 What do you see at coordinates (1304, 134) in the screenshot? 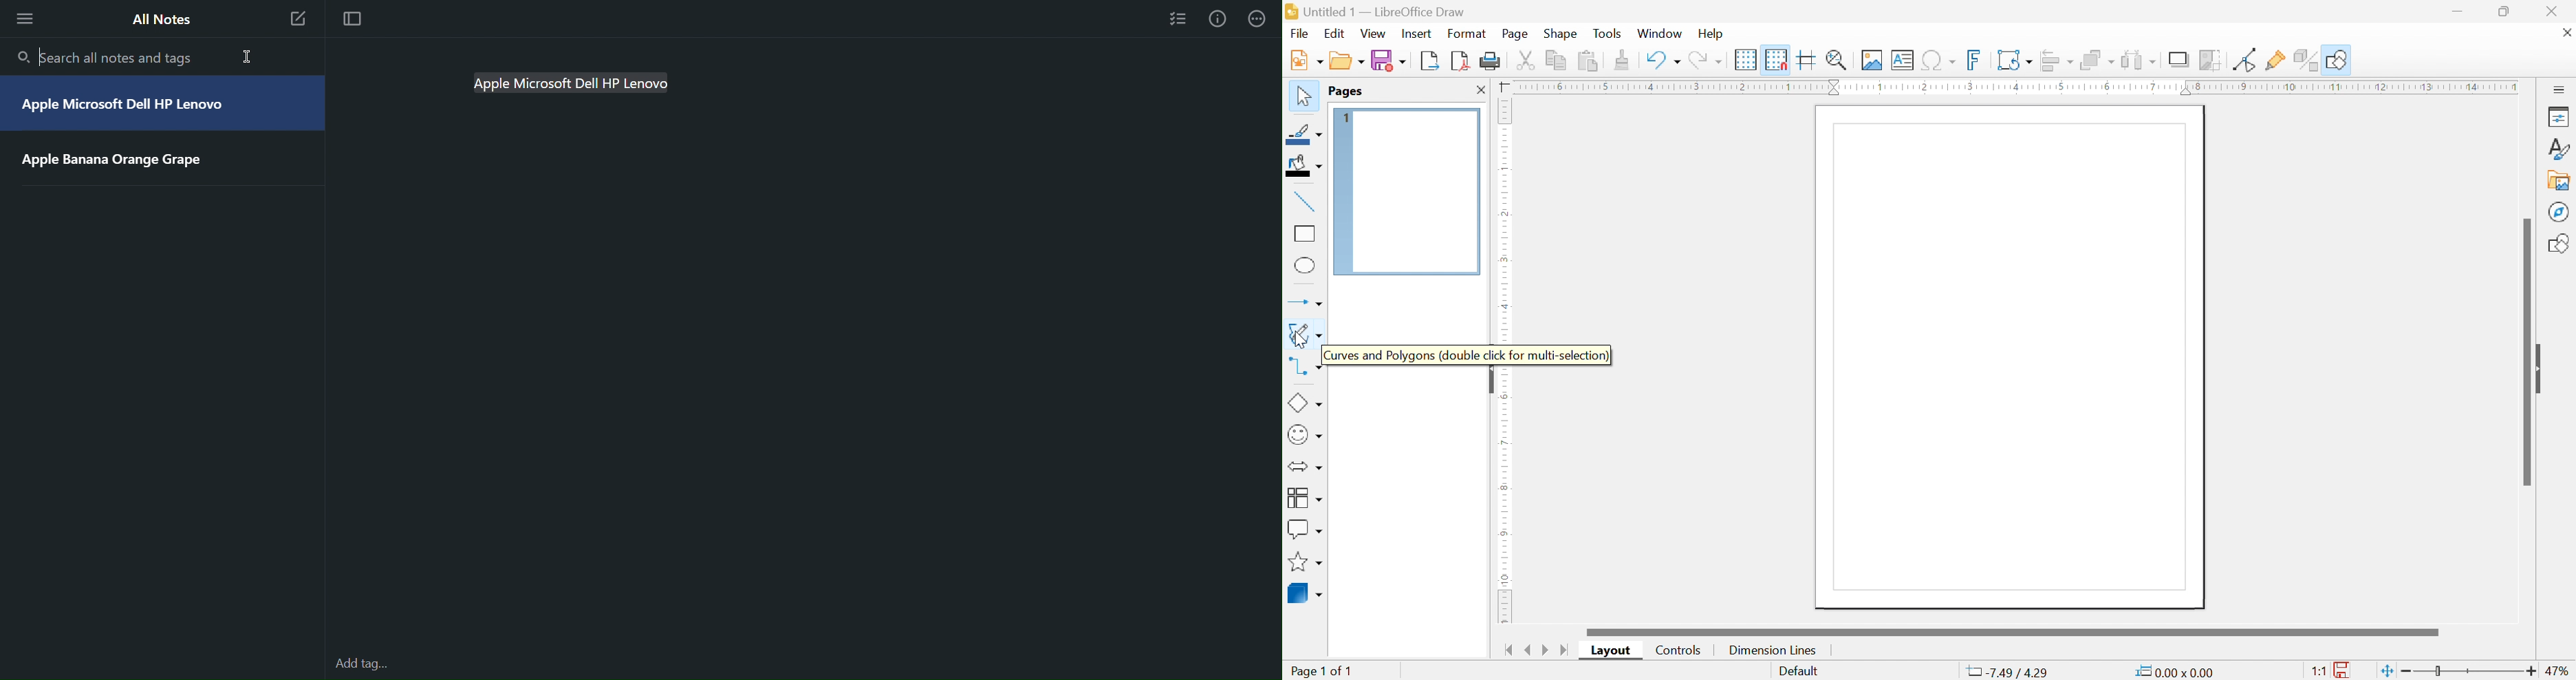
I see `line color` at bounding box center [1304, 134].